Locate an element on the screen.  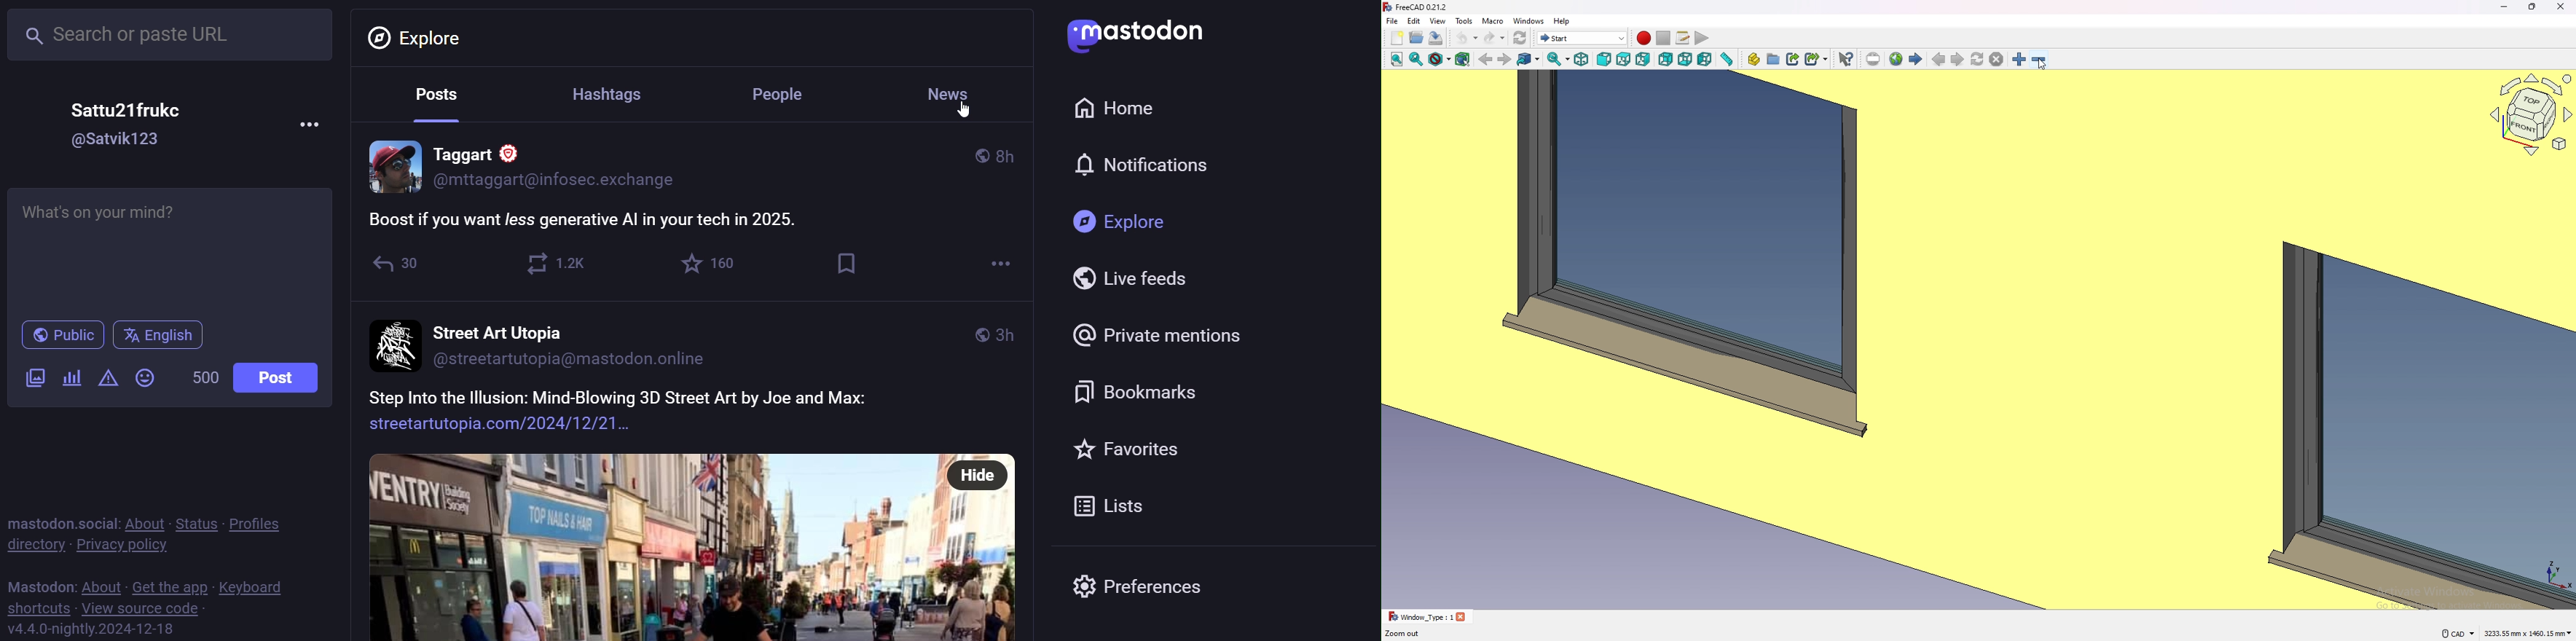
mastodon social is located at coordinates (56, 522).